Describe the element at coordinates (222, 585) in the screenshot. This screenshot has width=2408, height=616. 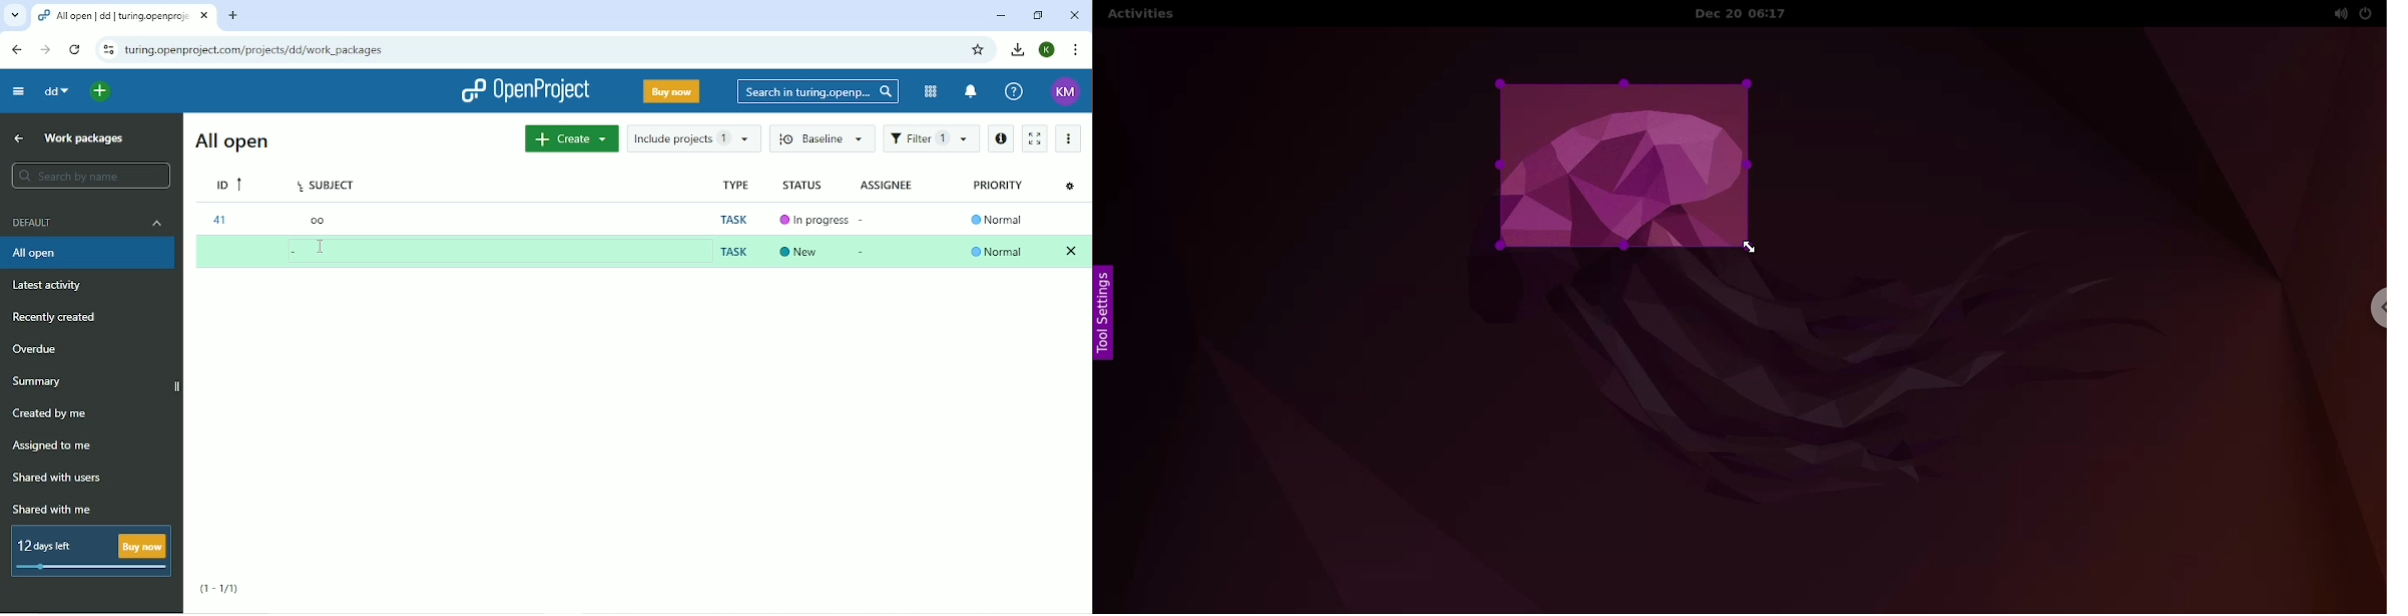
I see `(1-1/1)` at that location.